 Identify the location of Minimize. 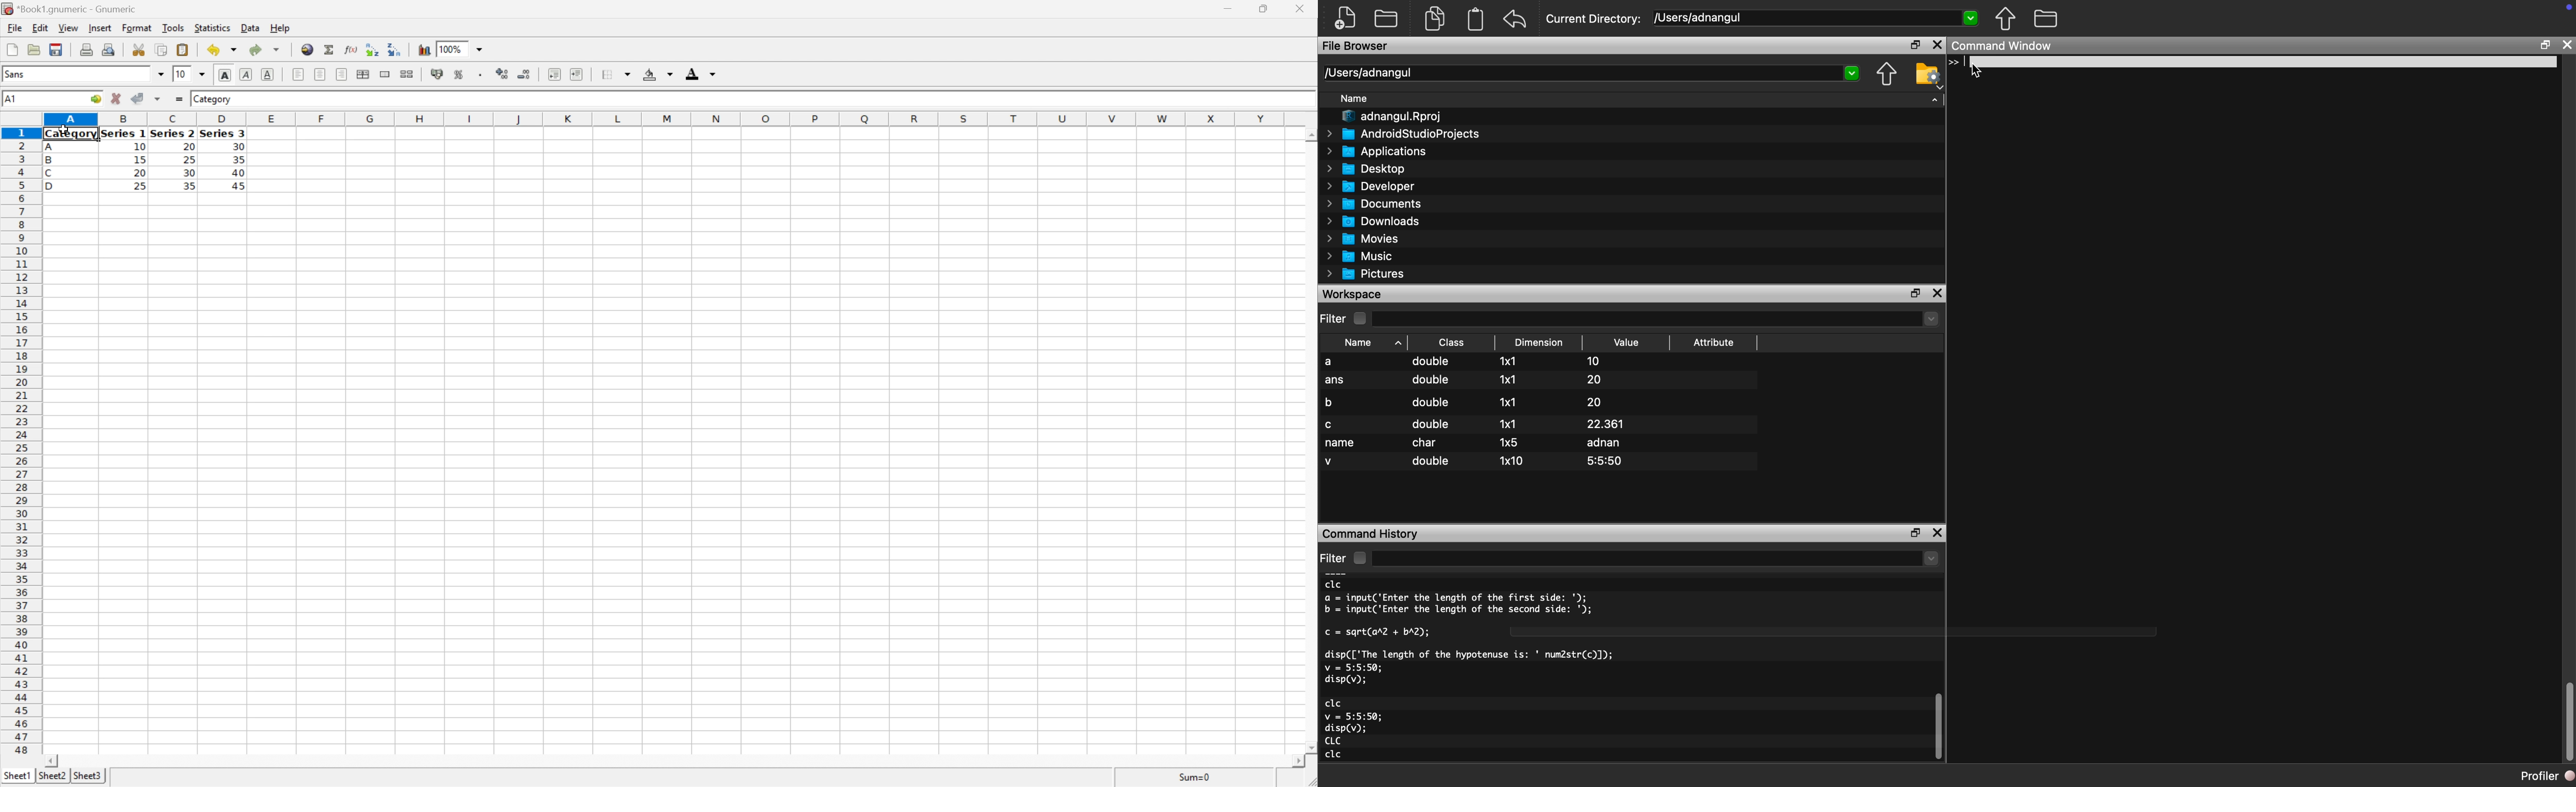
(1224, 9).